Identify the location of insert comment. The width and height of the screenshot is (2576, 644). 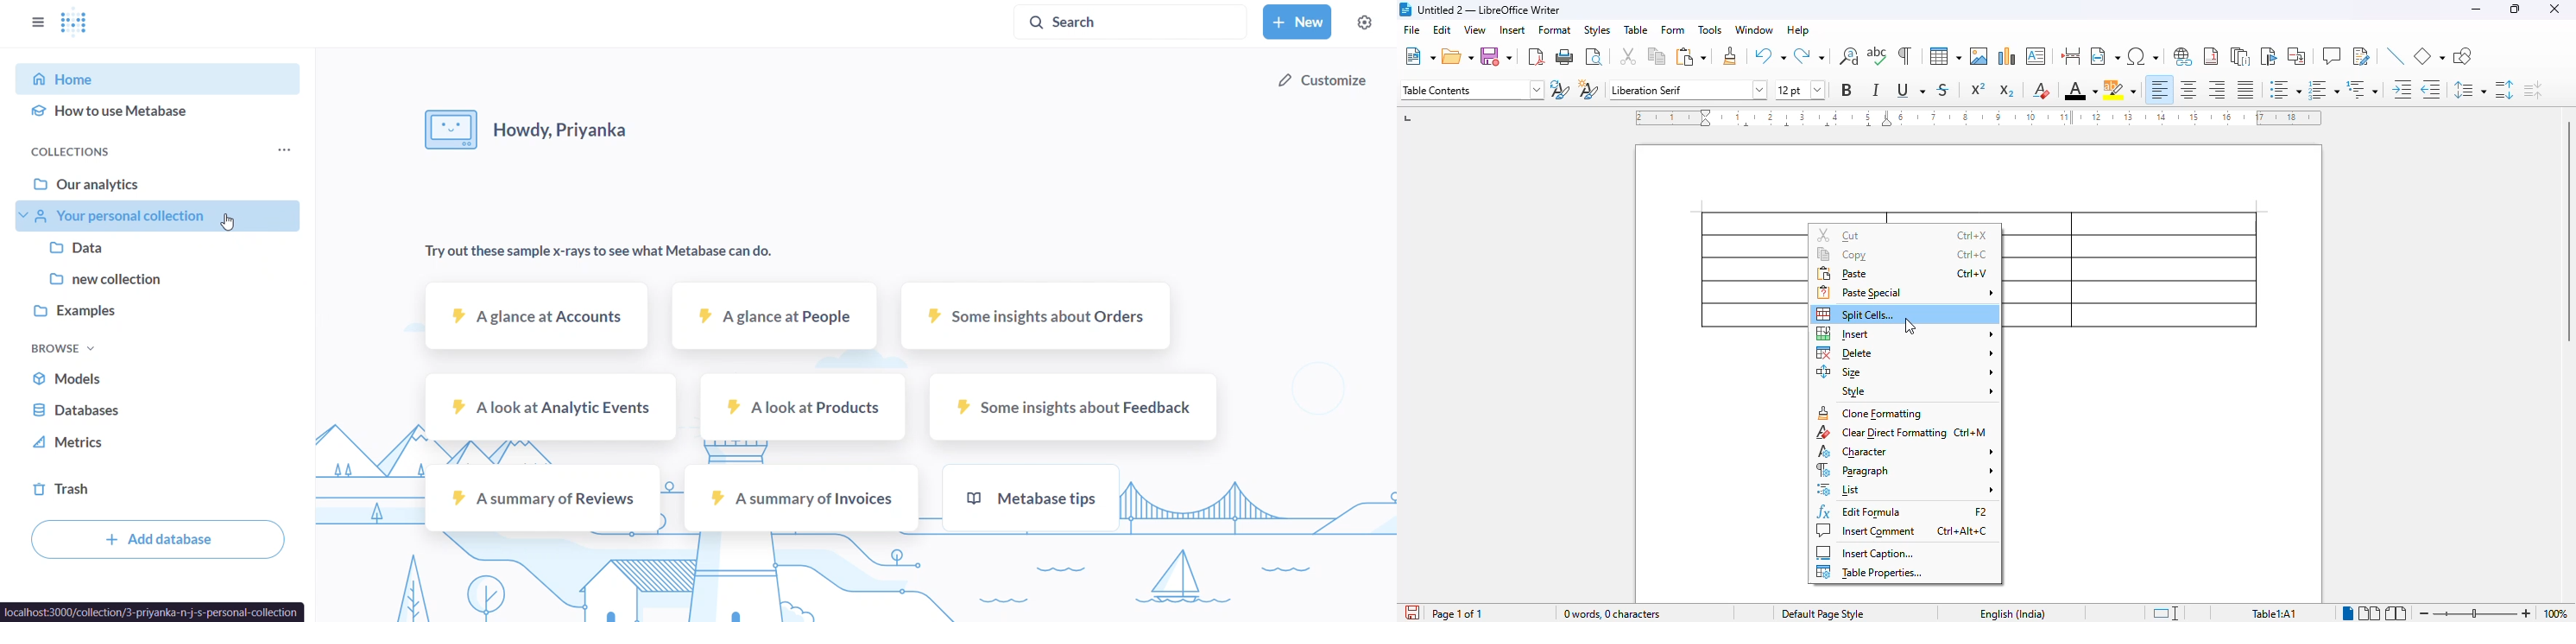
(2332, 56).